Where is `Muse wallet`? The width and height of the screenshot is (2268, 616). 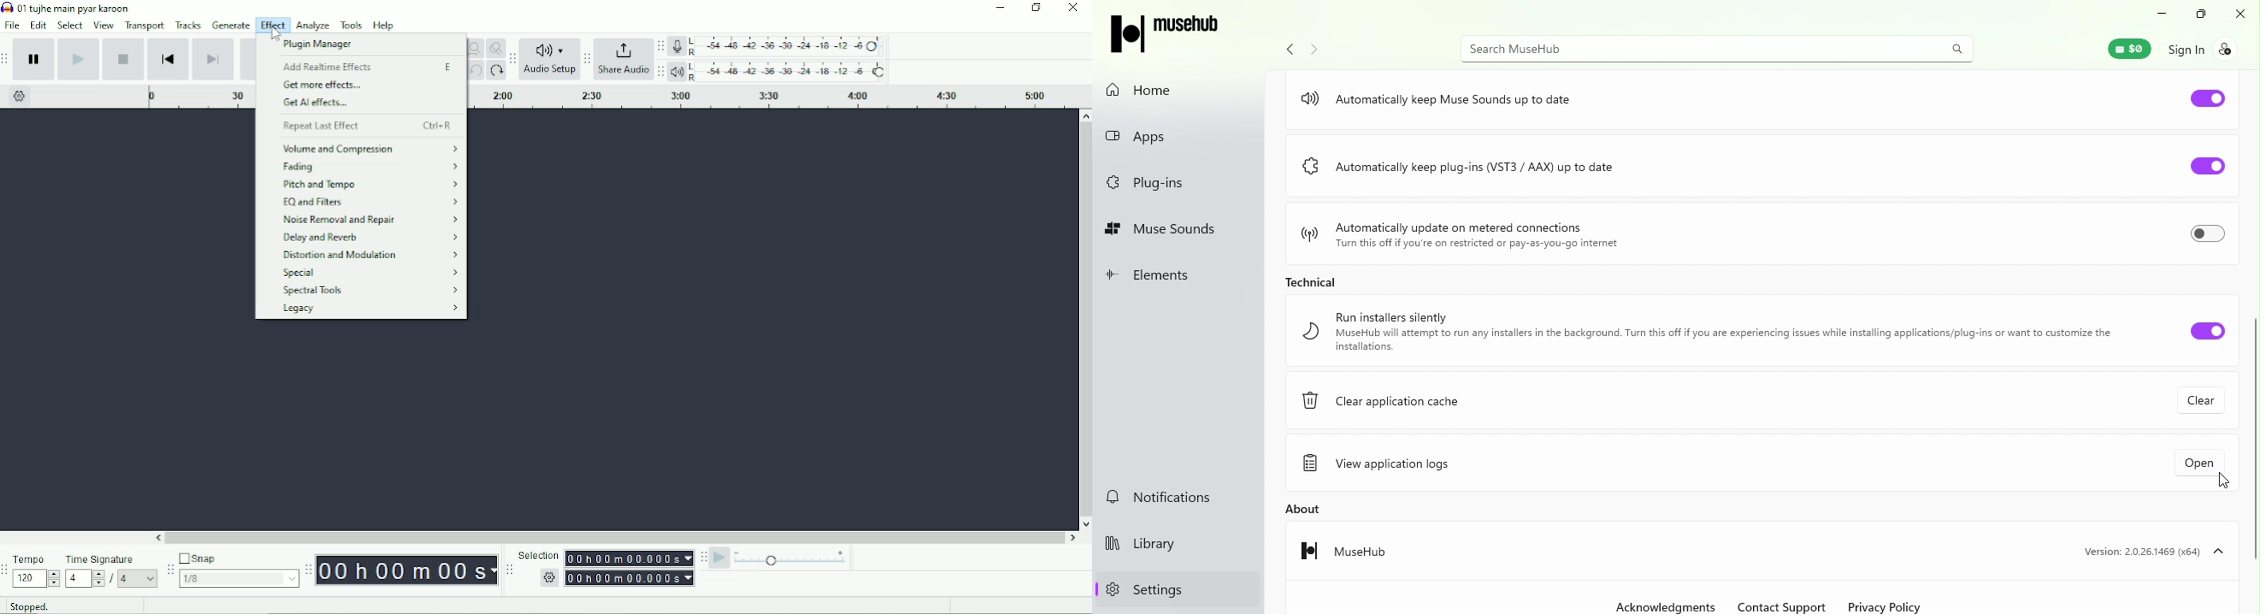 Muse wallet is located at coordinates (2122, 48).